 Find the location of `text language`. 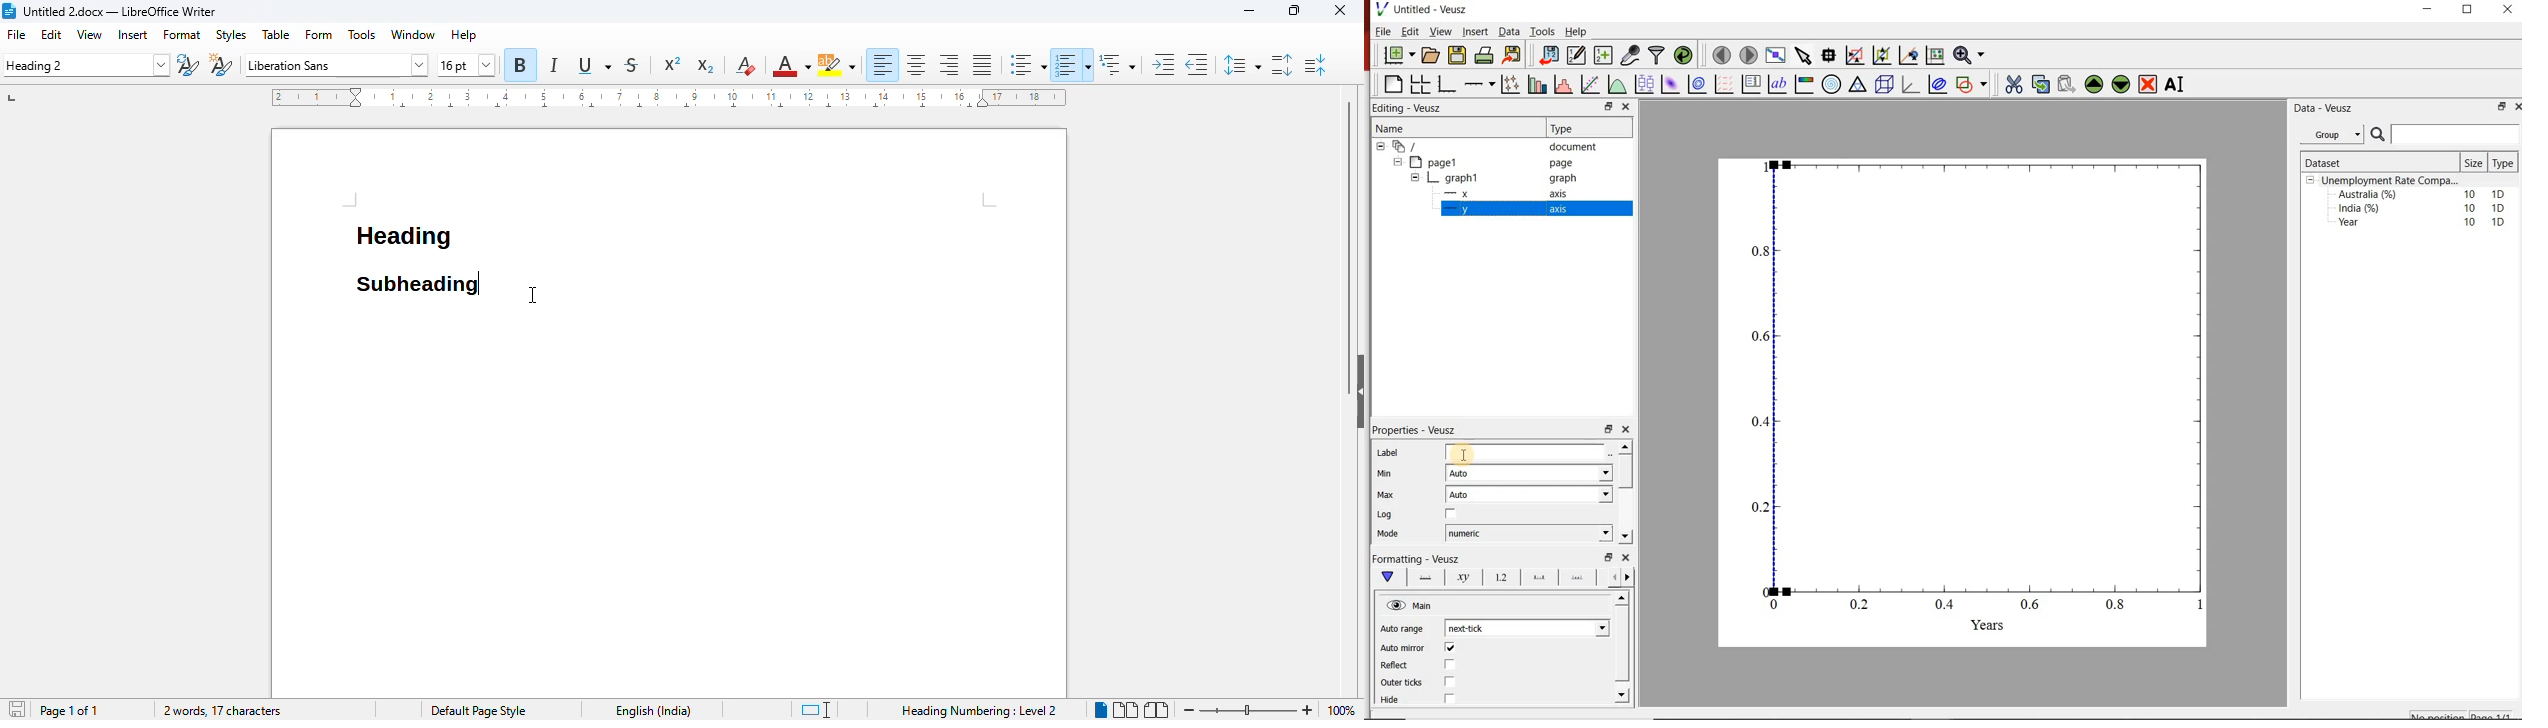

text language is located at coordinates (654, 711).